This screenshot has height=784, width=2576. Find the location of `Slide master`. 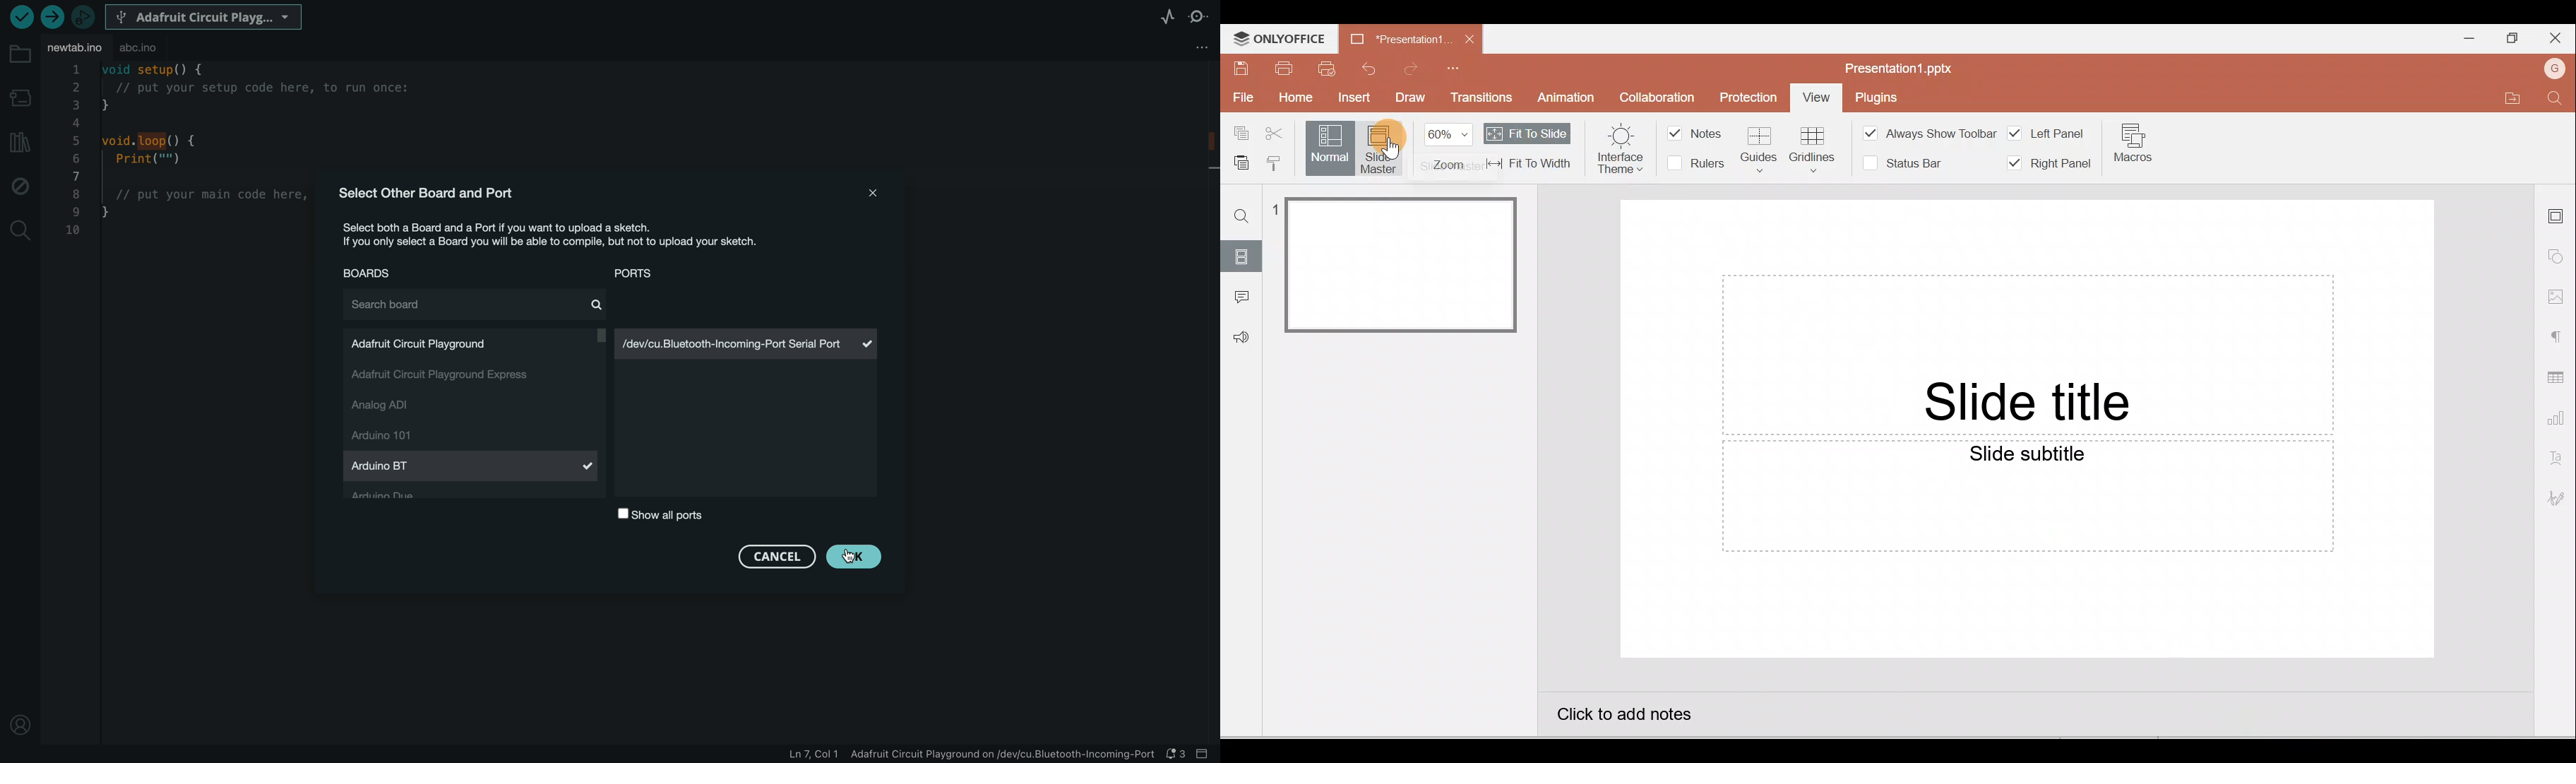

Slide master is located at coordinates (1385, 150).